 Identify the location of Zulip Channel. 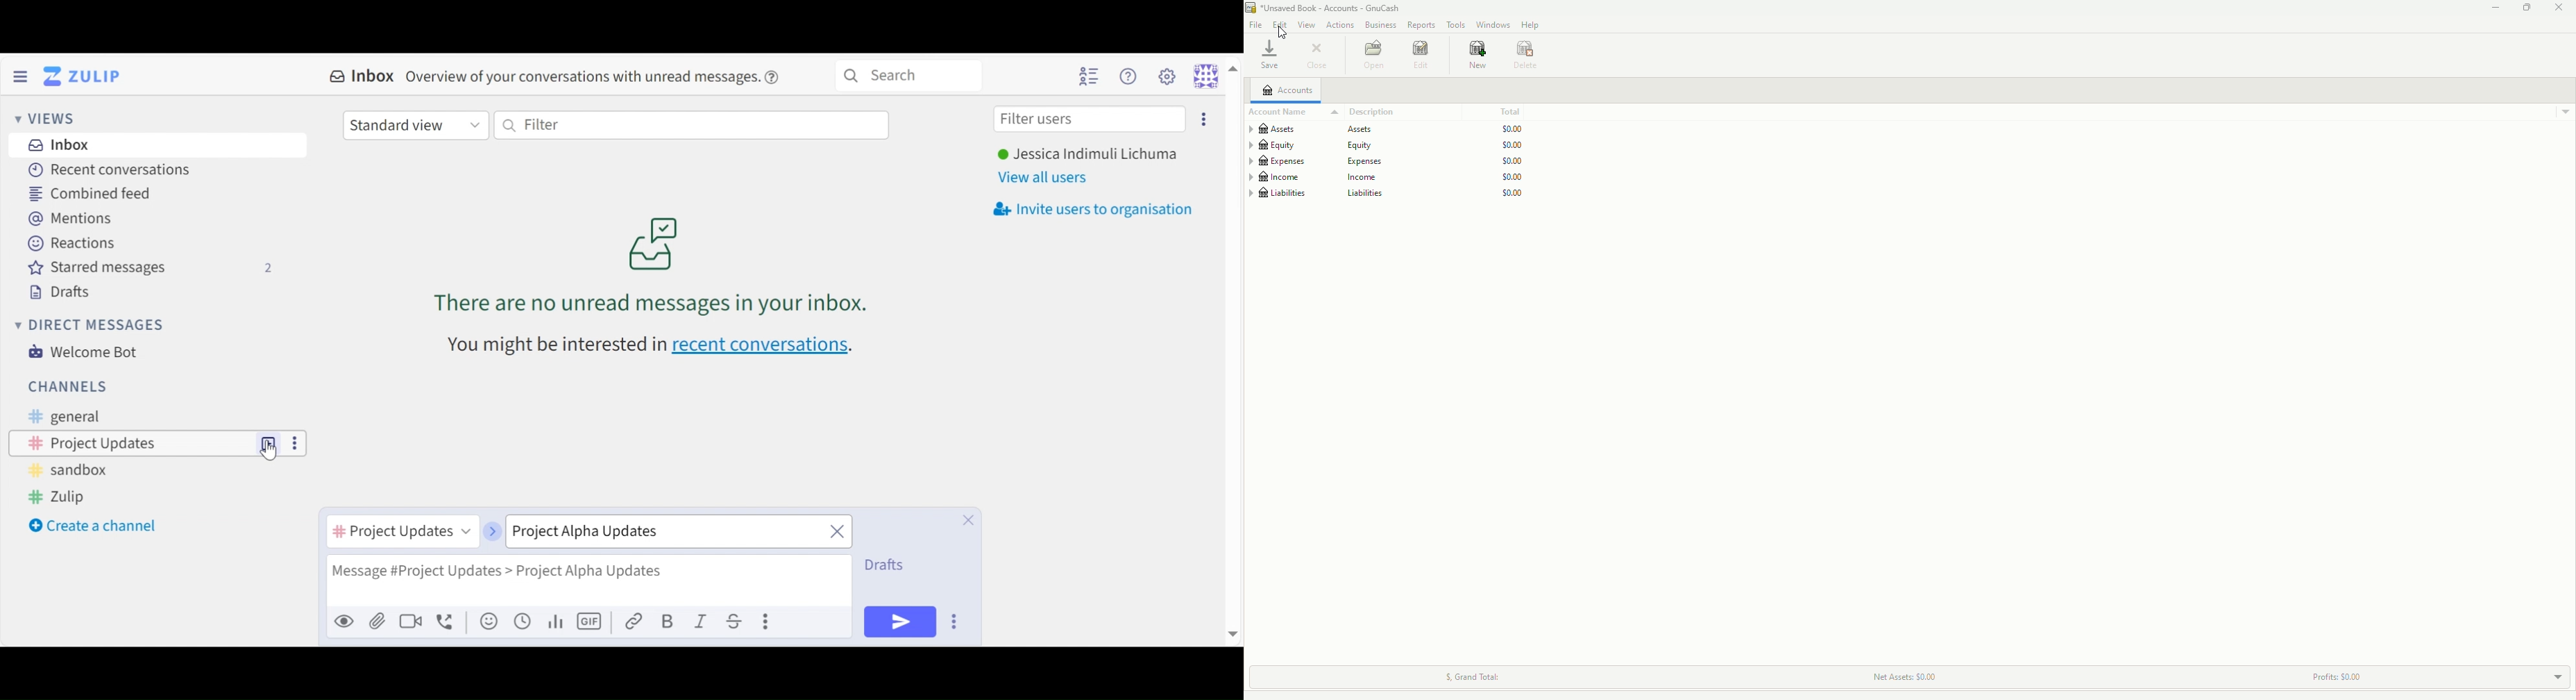
(65, 498).